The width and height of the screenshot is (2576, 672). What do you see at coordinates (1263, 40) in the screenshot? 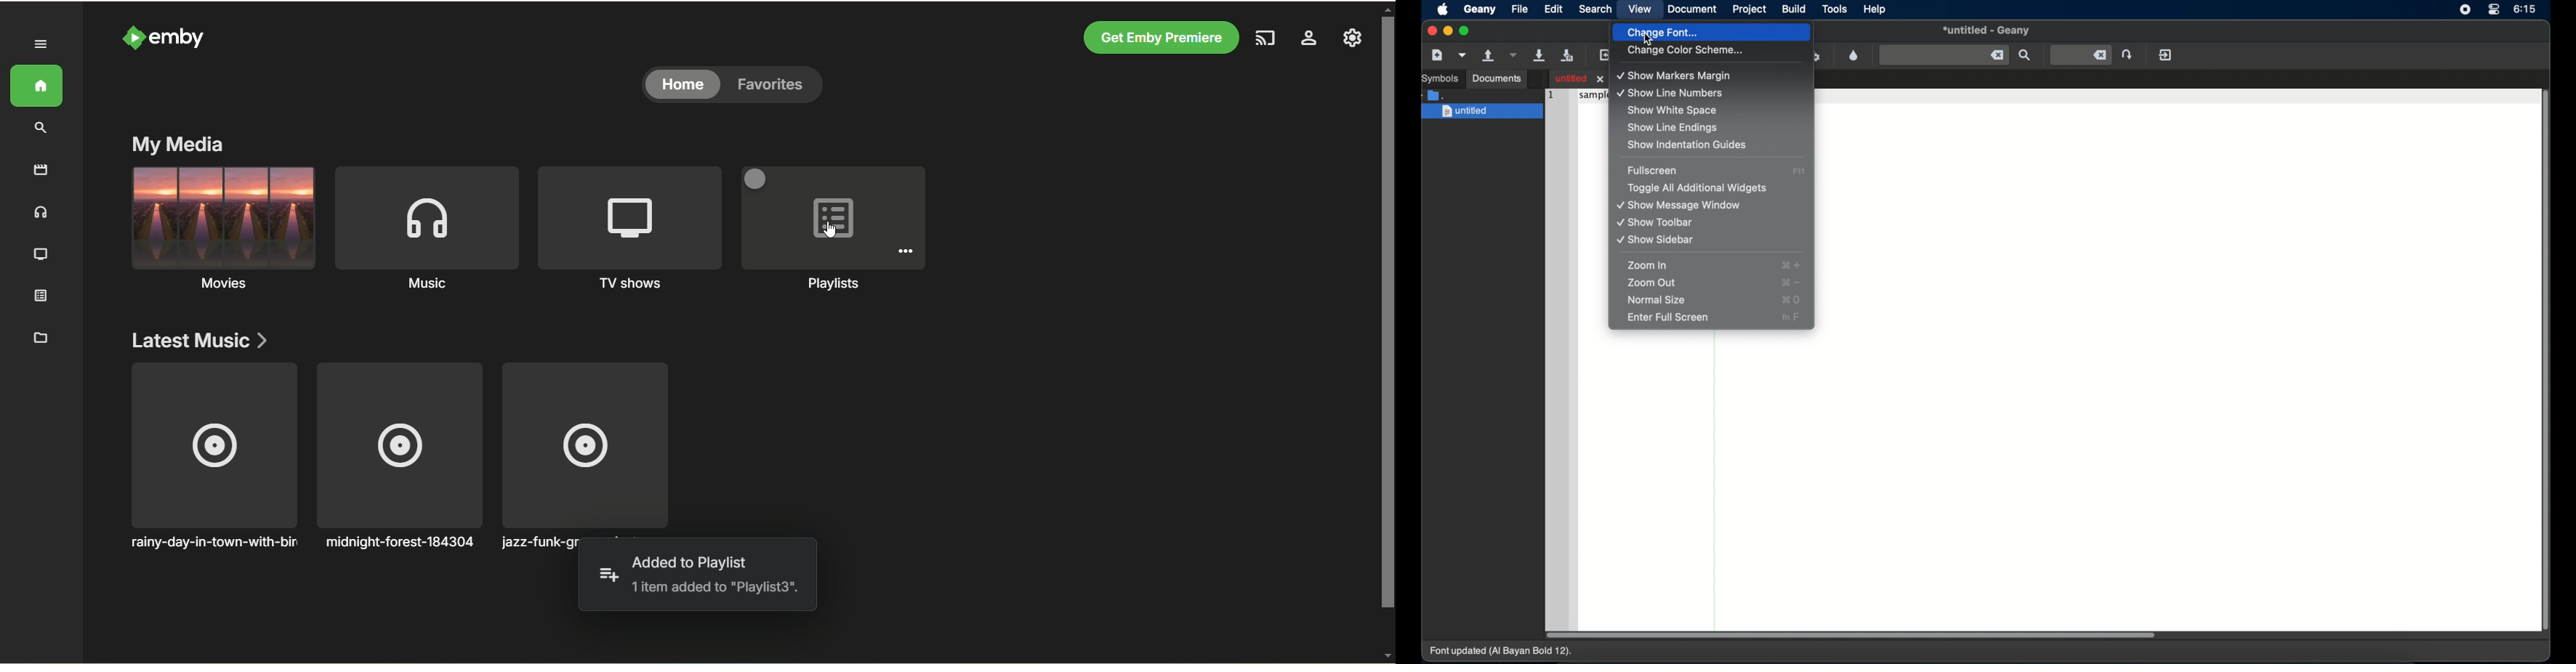
I see `play on another device` at bounding box center [1263, 40].